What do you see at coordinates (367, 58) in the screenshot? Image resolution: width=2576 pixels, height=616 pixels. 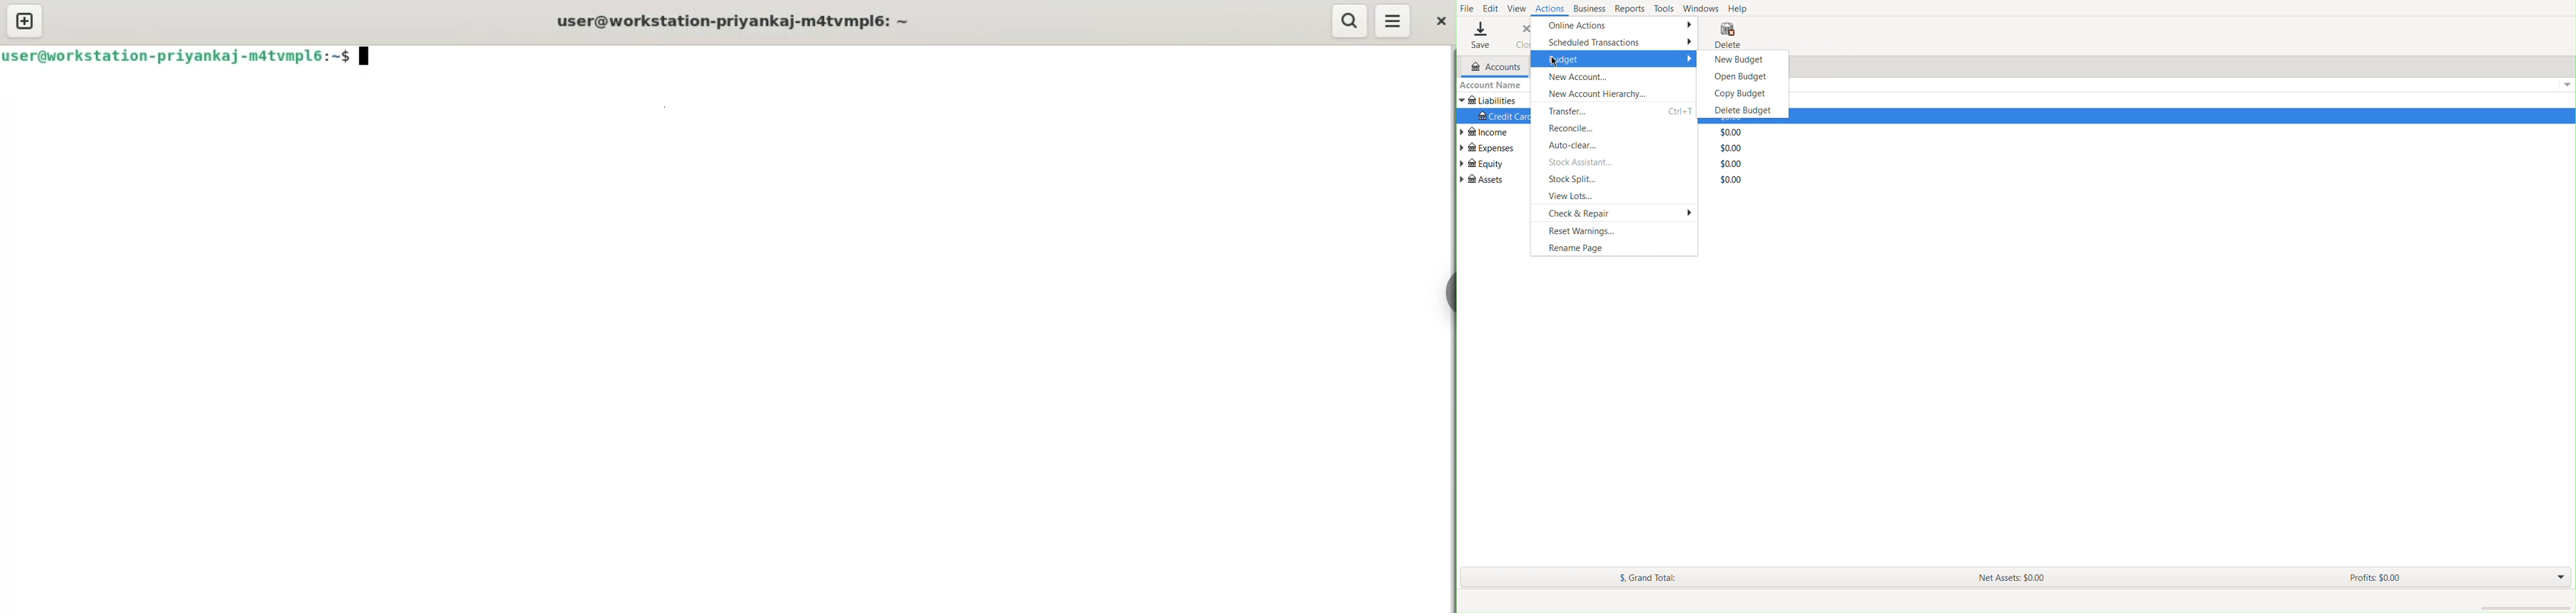 I see `cursor` at bounding box center [367, 58].